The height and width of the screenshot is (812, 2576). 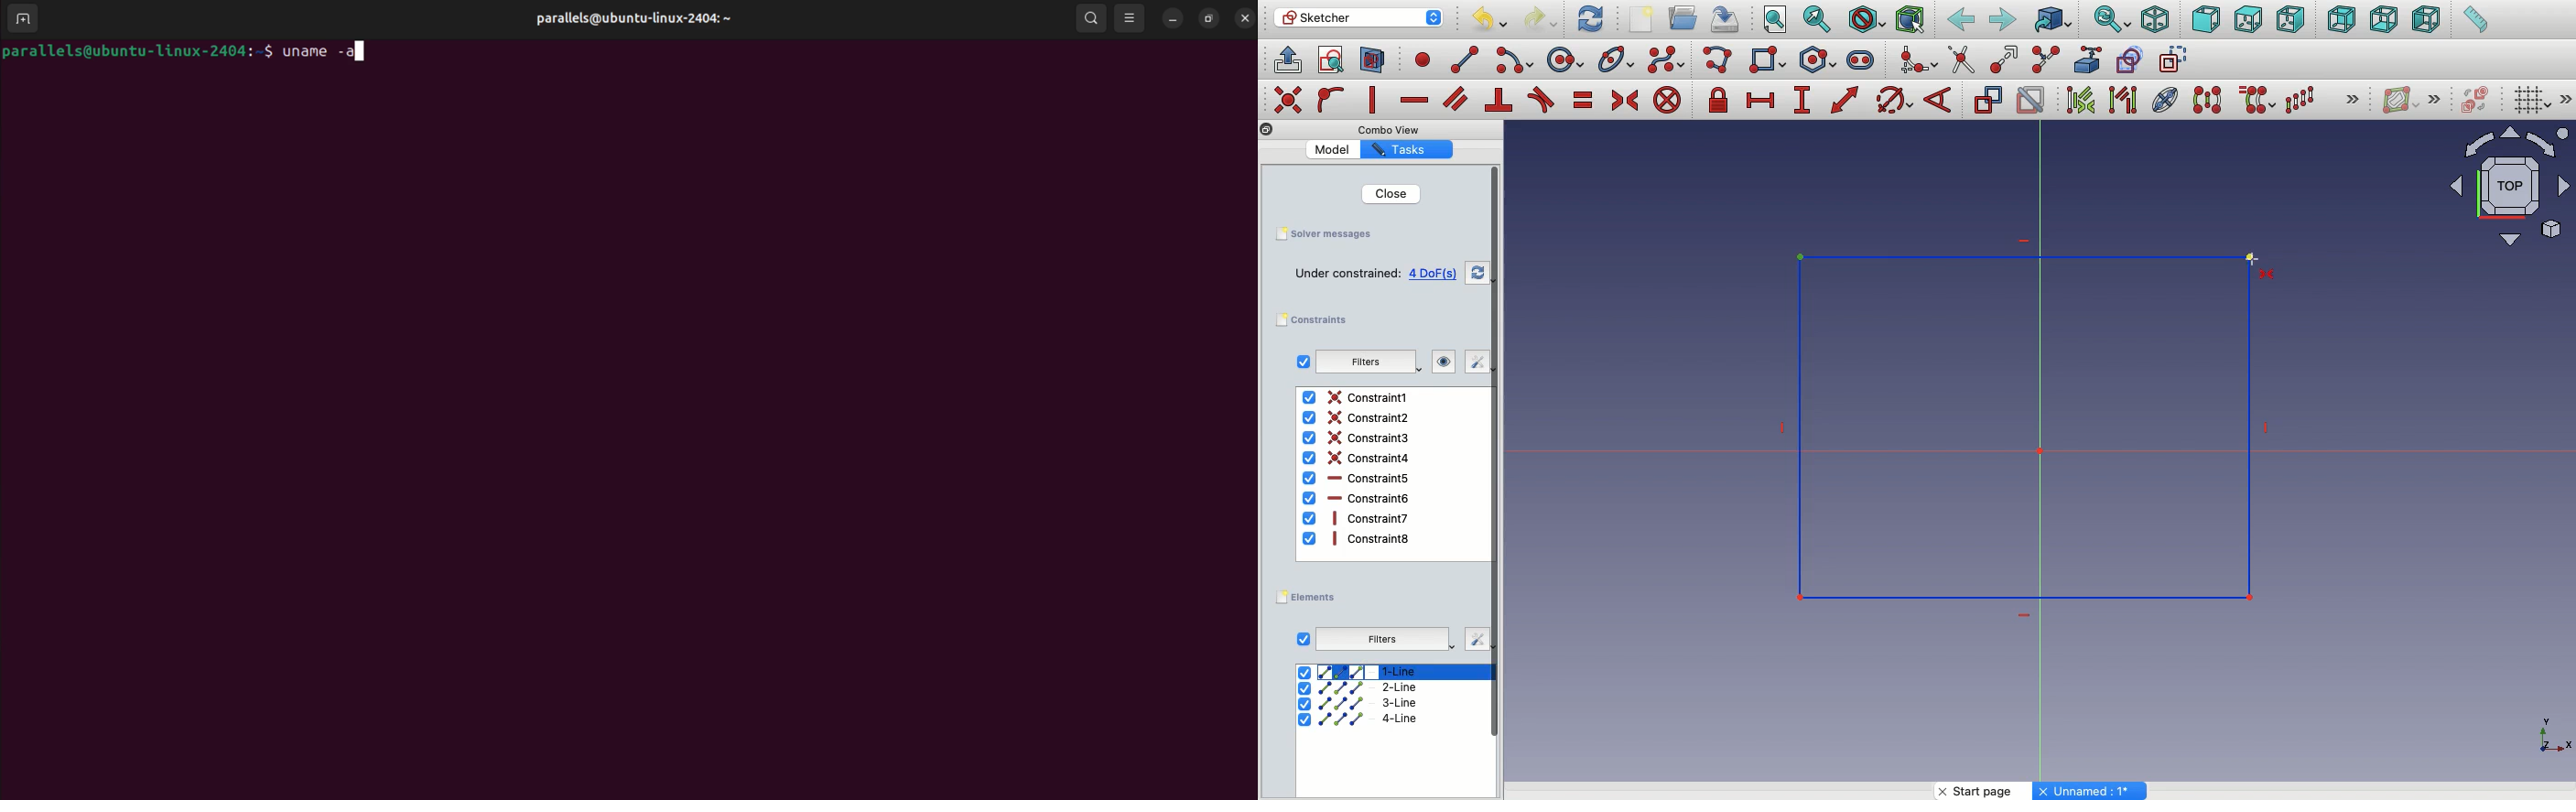 I want to click on Expand, so click(x=2435, y=99).